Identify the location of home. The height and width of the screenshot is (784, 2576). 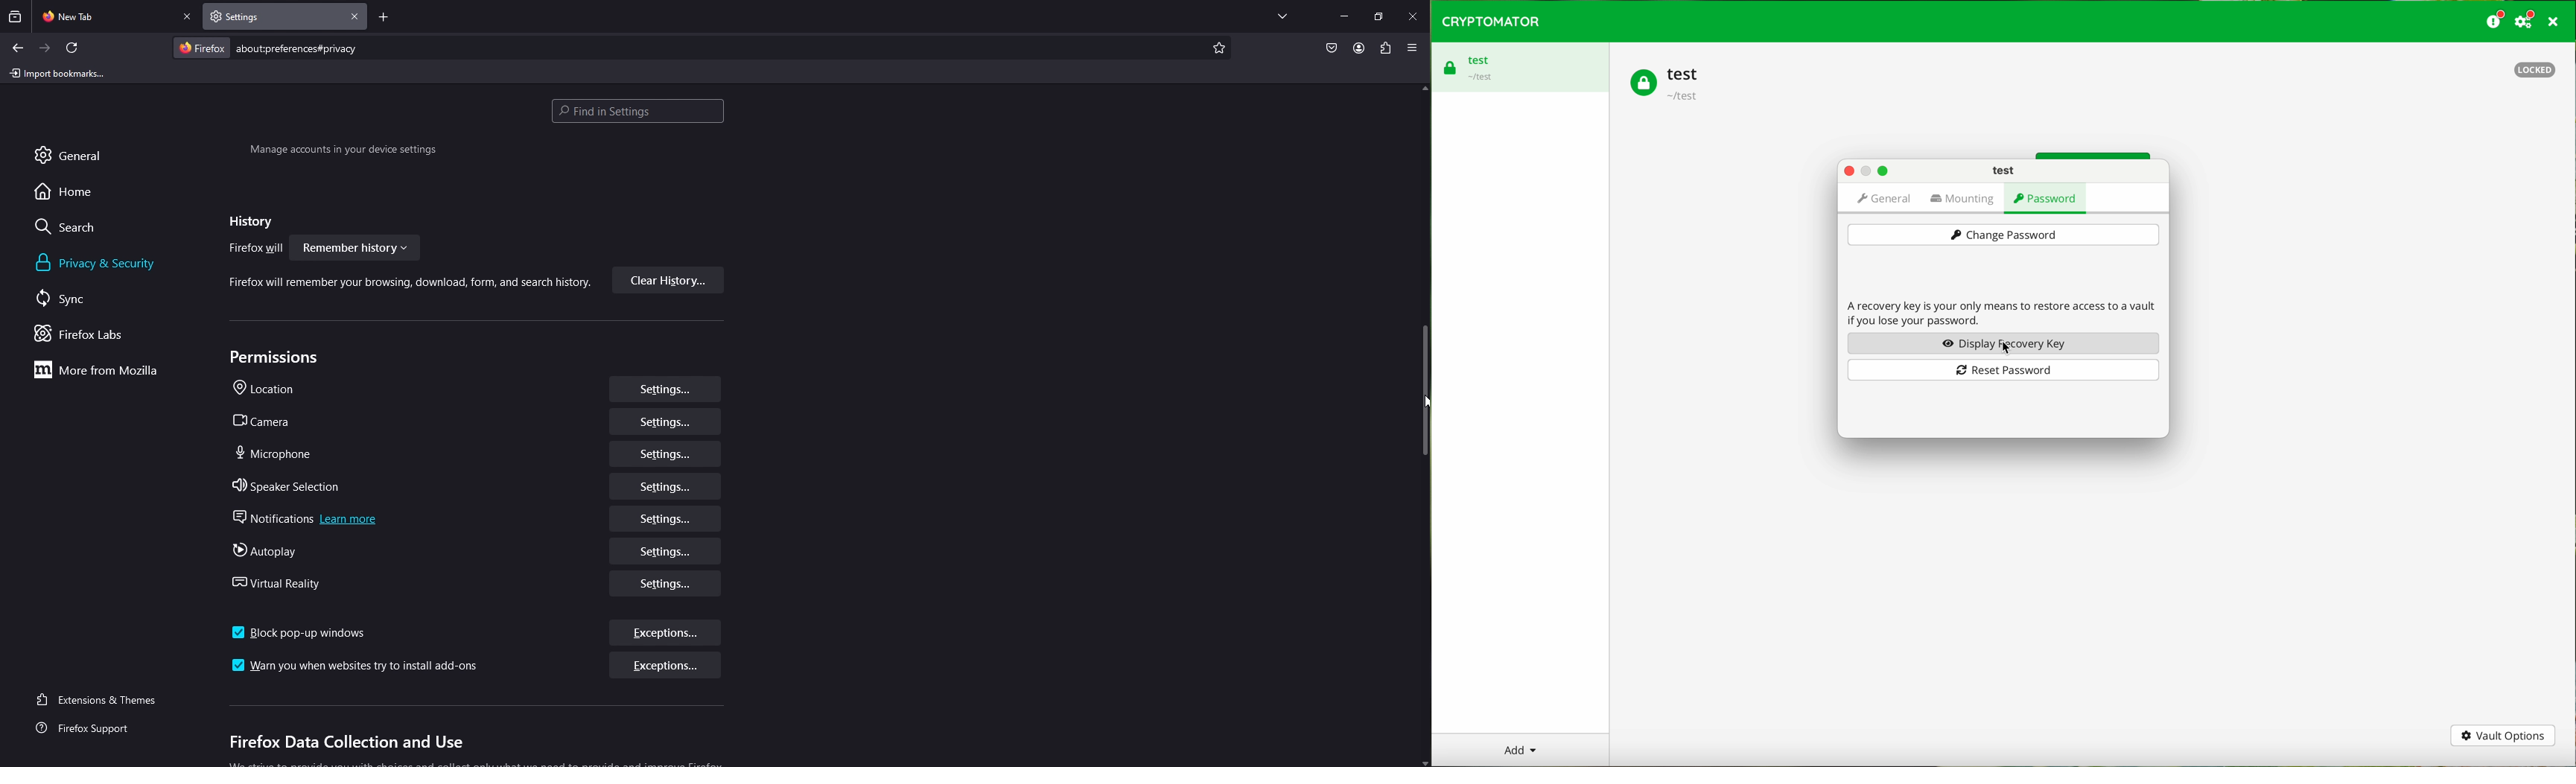
(77, 191).